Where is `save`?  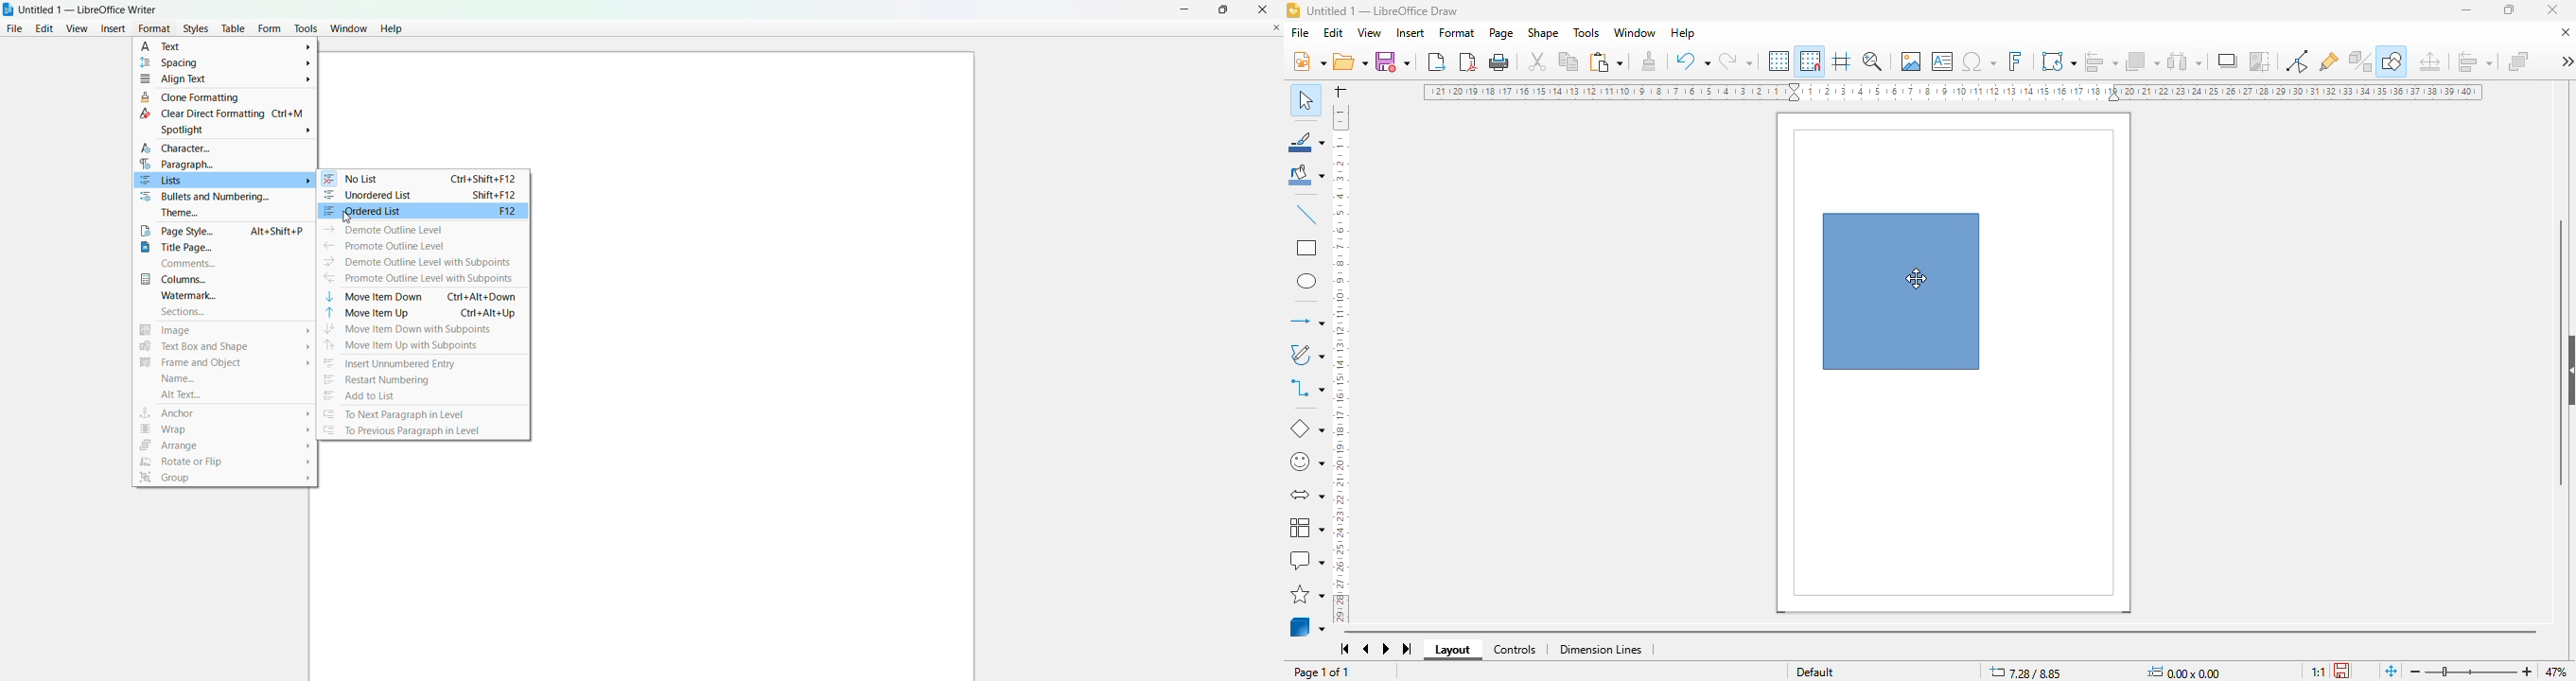
save is located at coordinates (1392, 61).